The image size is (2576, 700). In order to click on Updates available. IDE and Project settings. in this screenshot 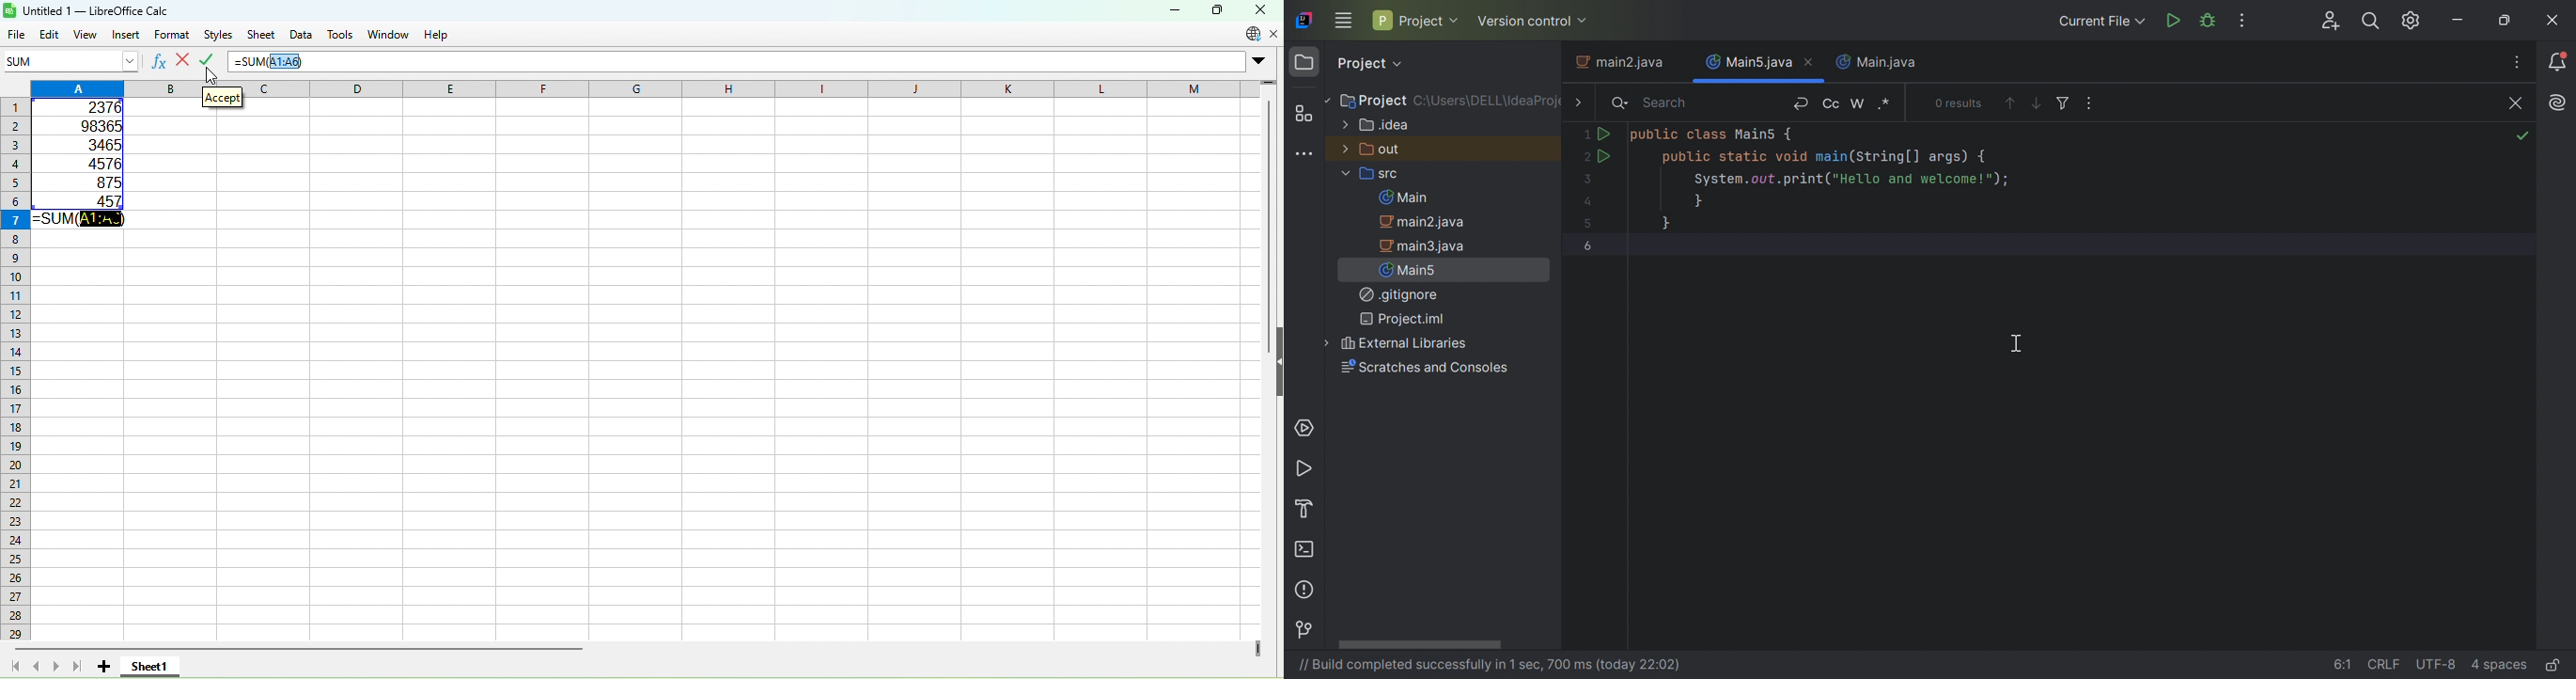, I will do `click(2411, 22)`.